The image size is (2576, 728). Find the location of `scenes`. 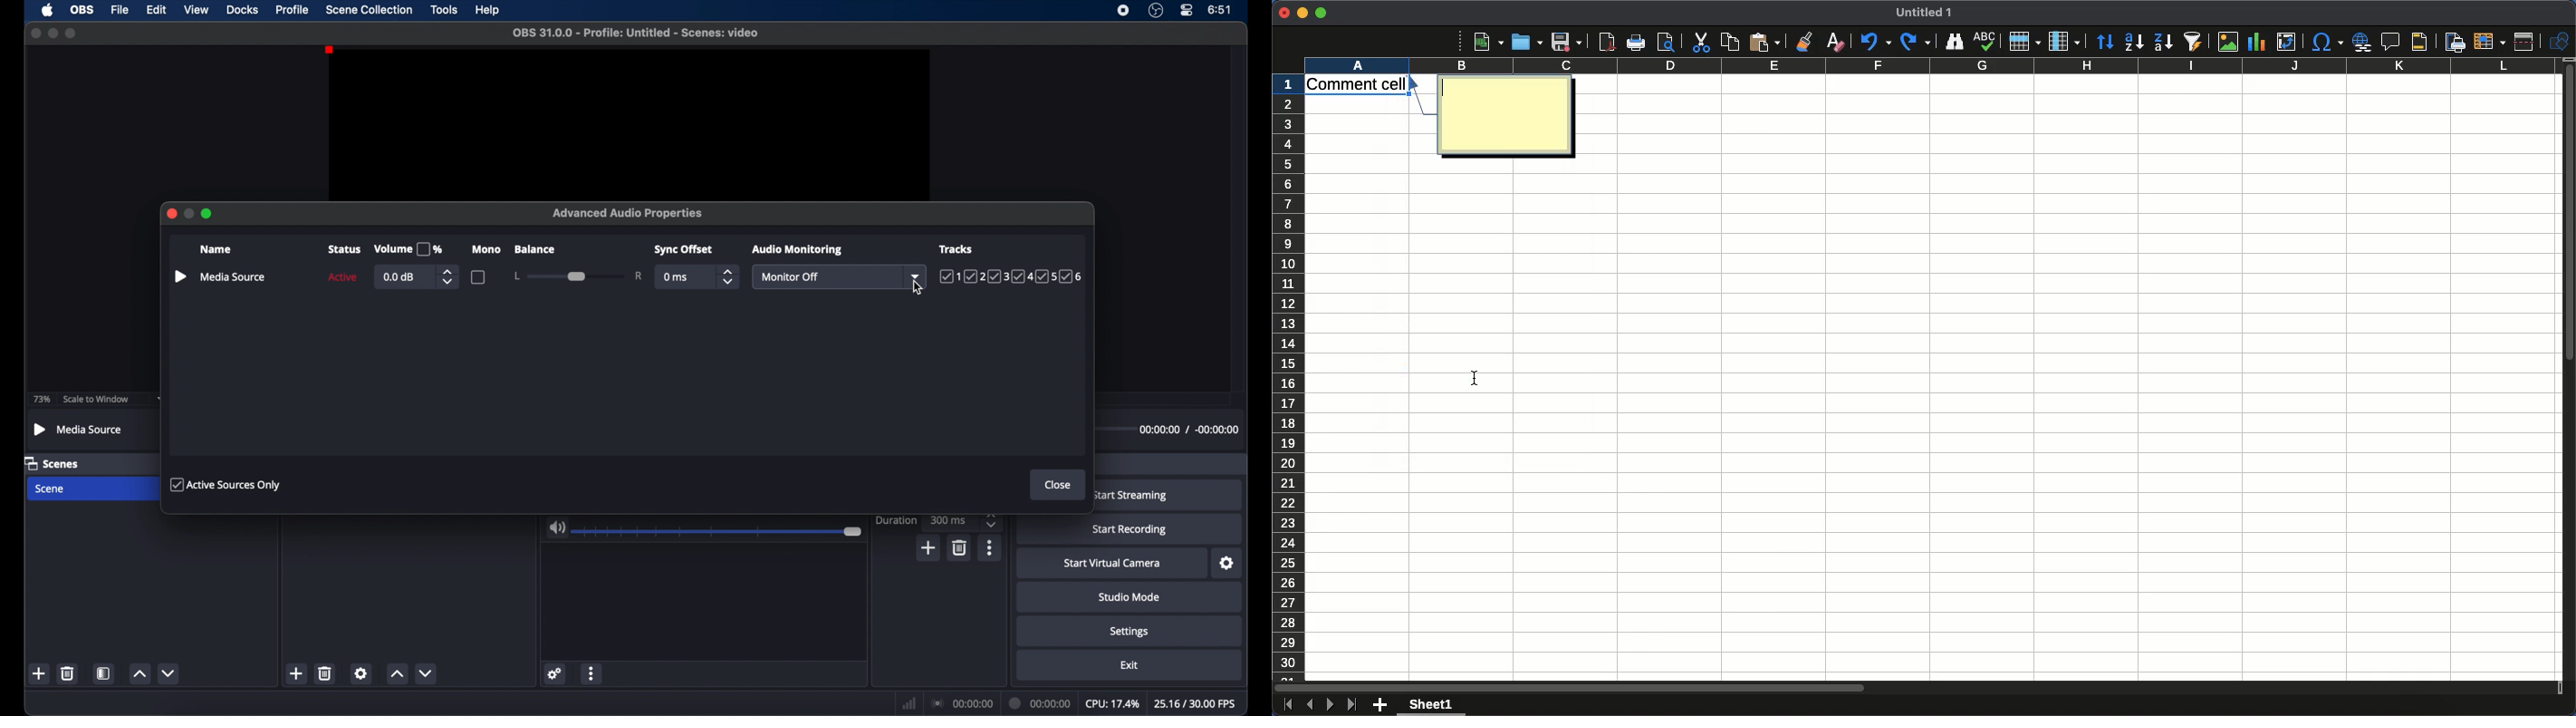

scenes is located at coordinates (52, 463).